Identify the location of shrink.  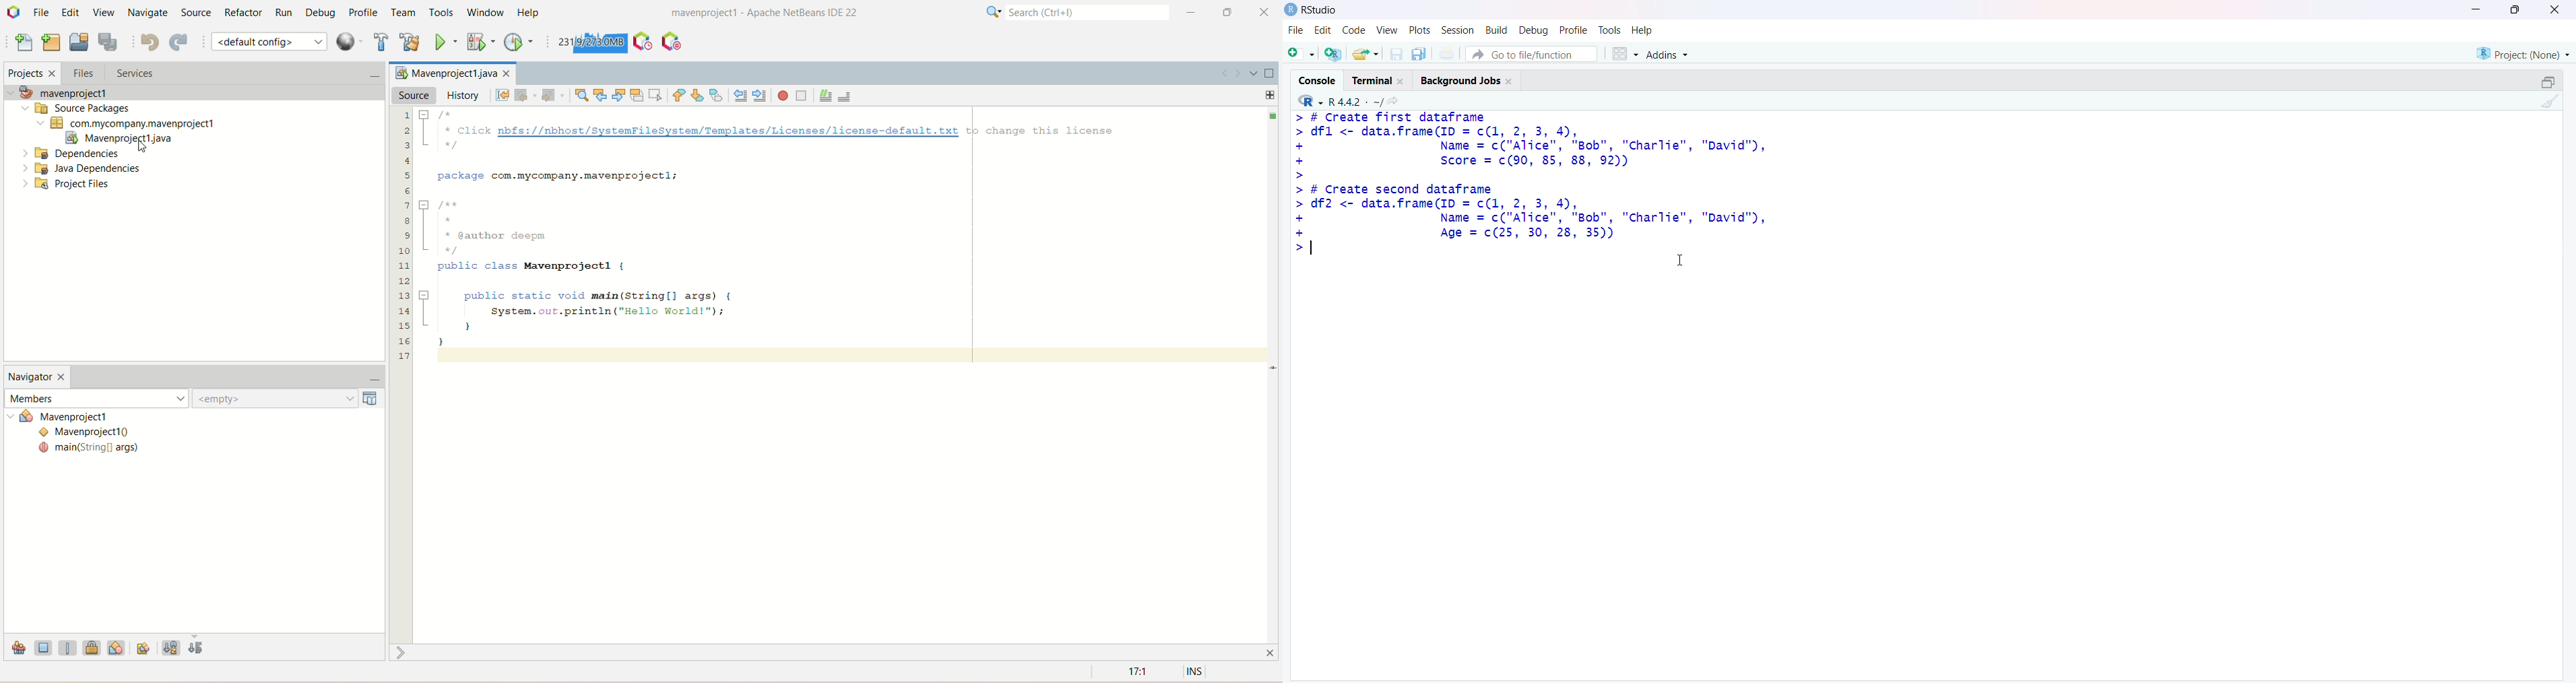
(403, 652).